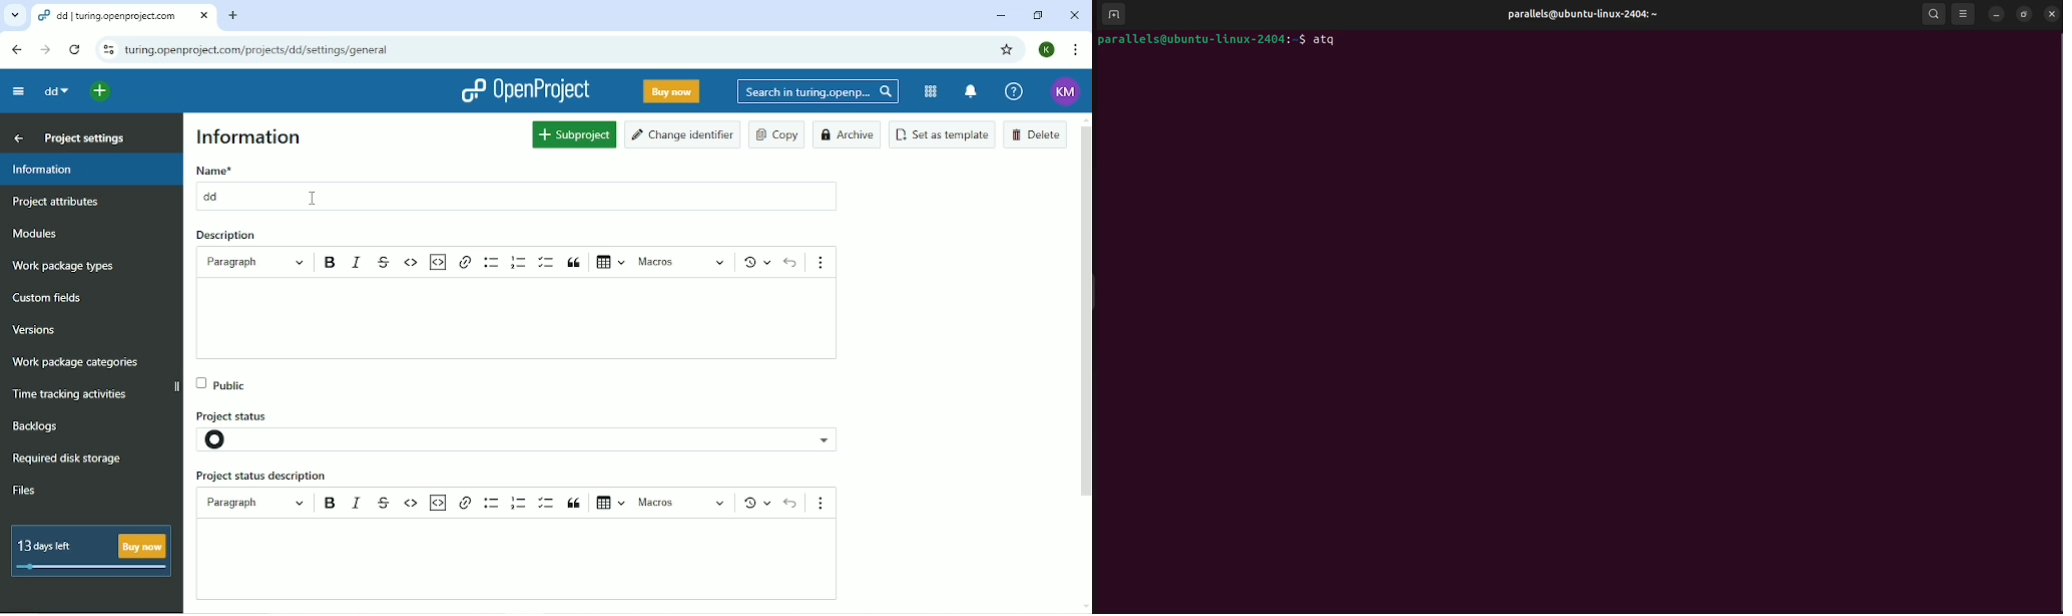  Describe the element at coordinates (67, 460) in the screenshot. I see `Required disk storage` at that location.